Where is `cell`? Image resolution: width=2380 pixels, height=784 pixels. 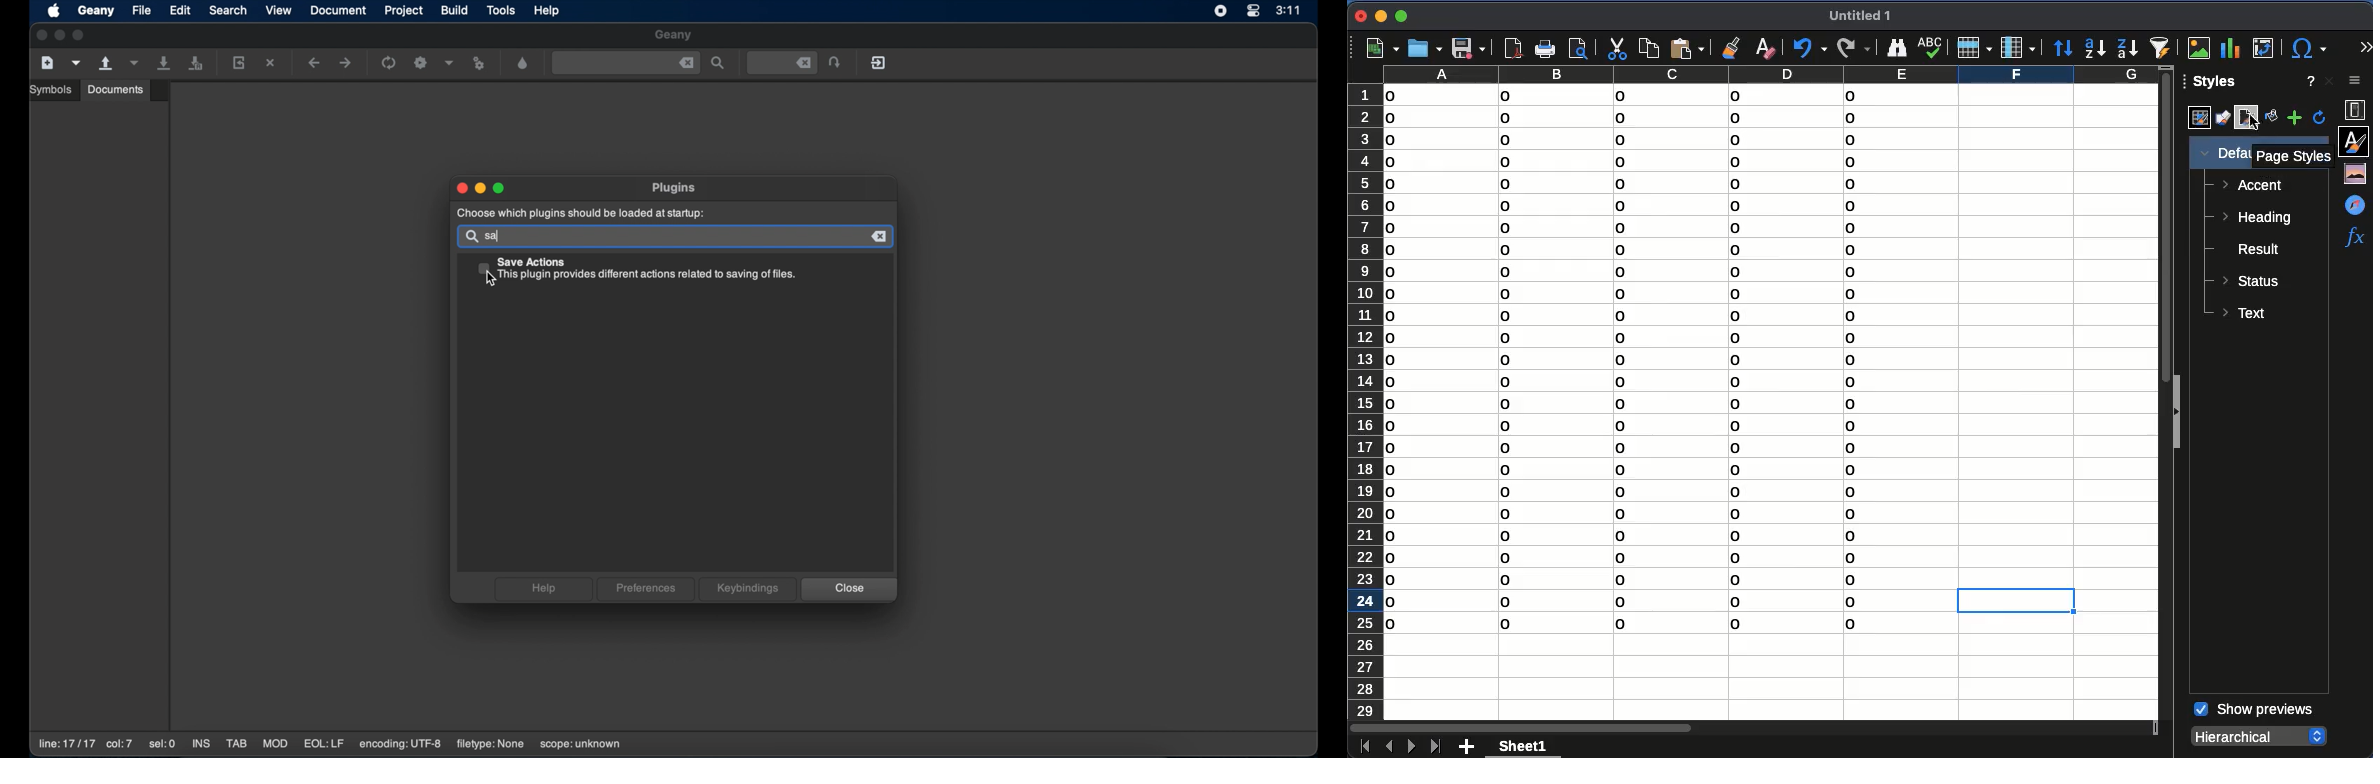 cell is located at coordinates (2013, 602).